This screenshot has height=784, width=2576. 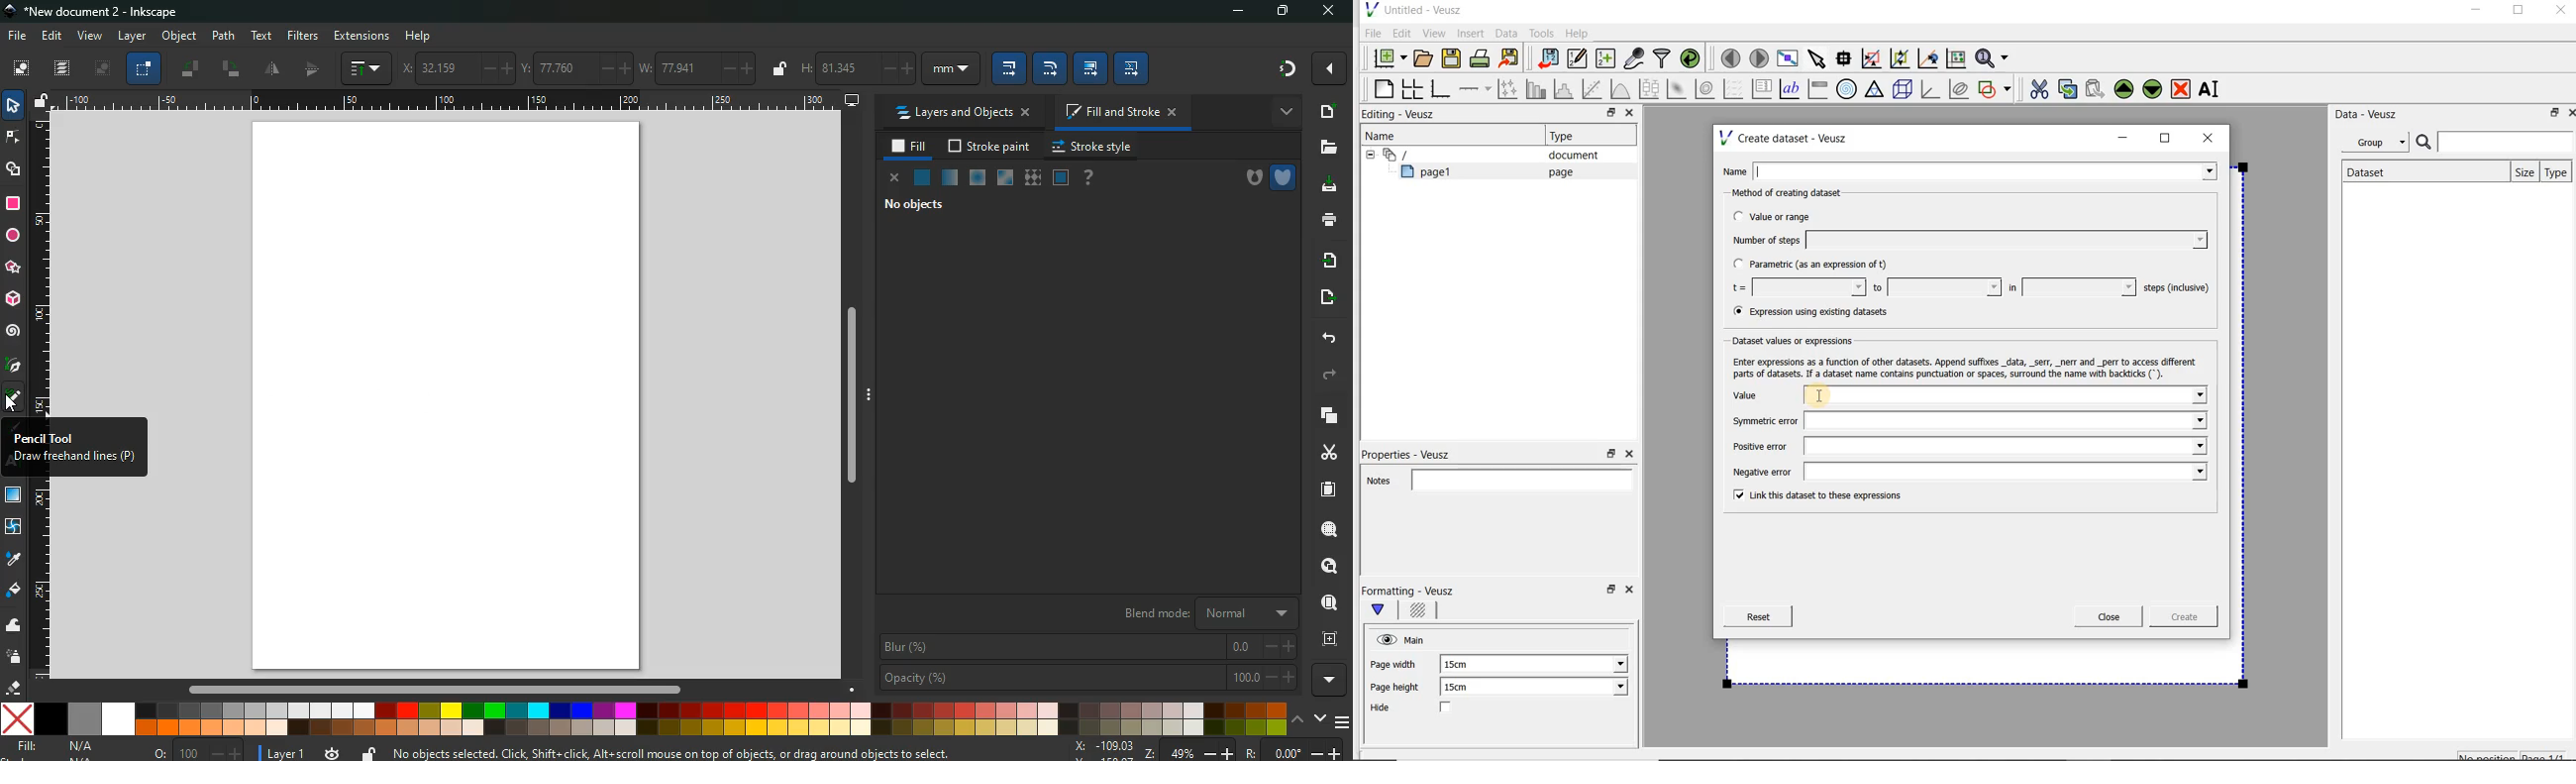 I want to click on unlock, so click(x=43, y=101).